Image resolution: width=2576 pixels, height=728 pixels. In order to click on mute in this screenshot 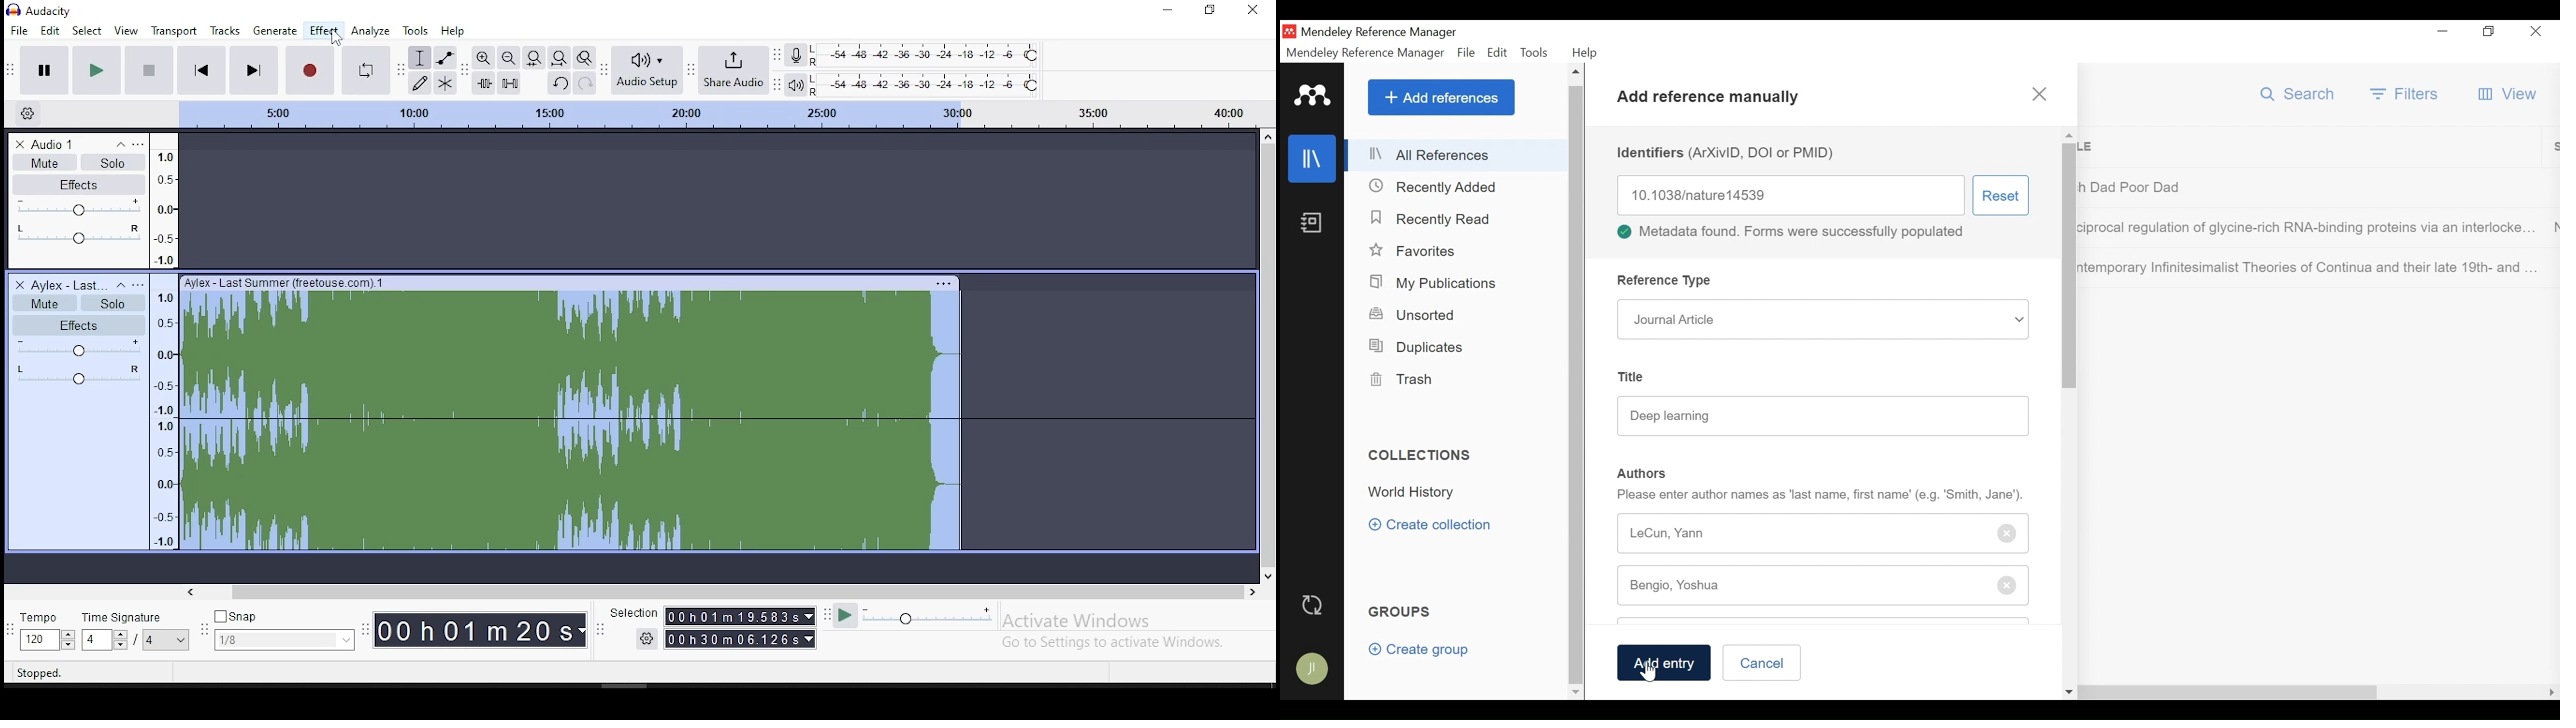, I will do `click(43, 302)`.